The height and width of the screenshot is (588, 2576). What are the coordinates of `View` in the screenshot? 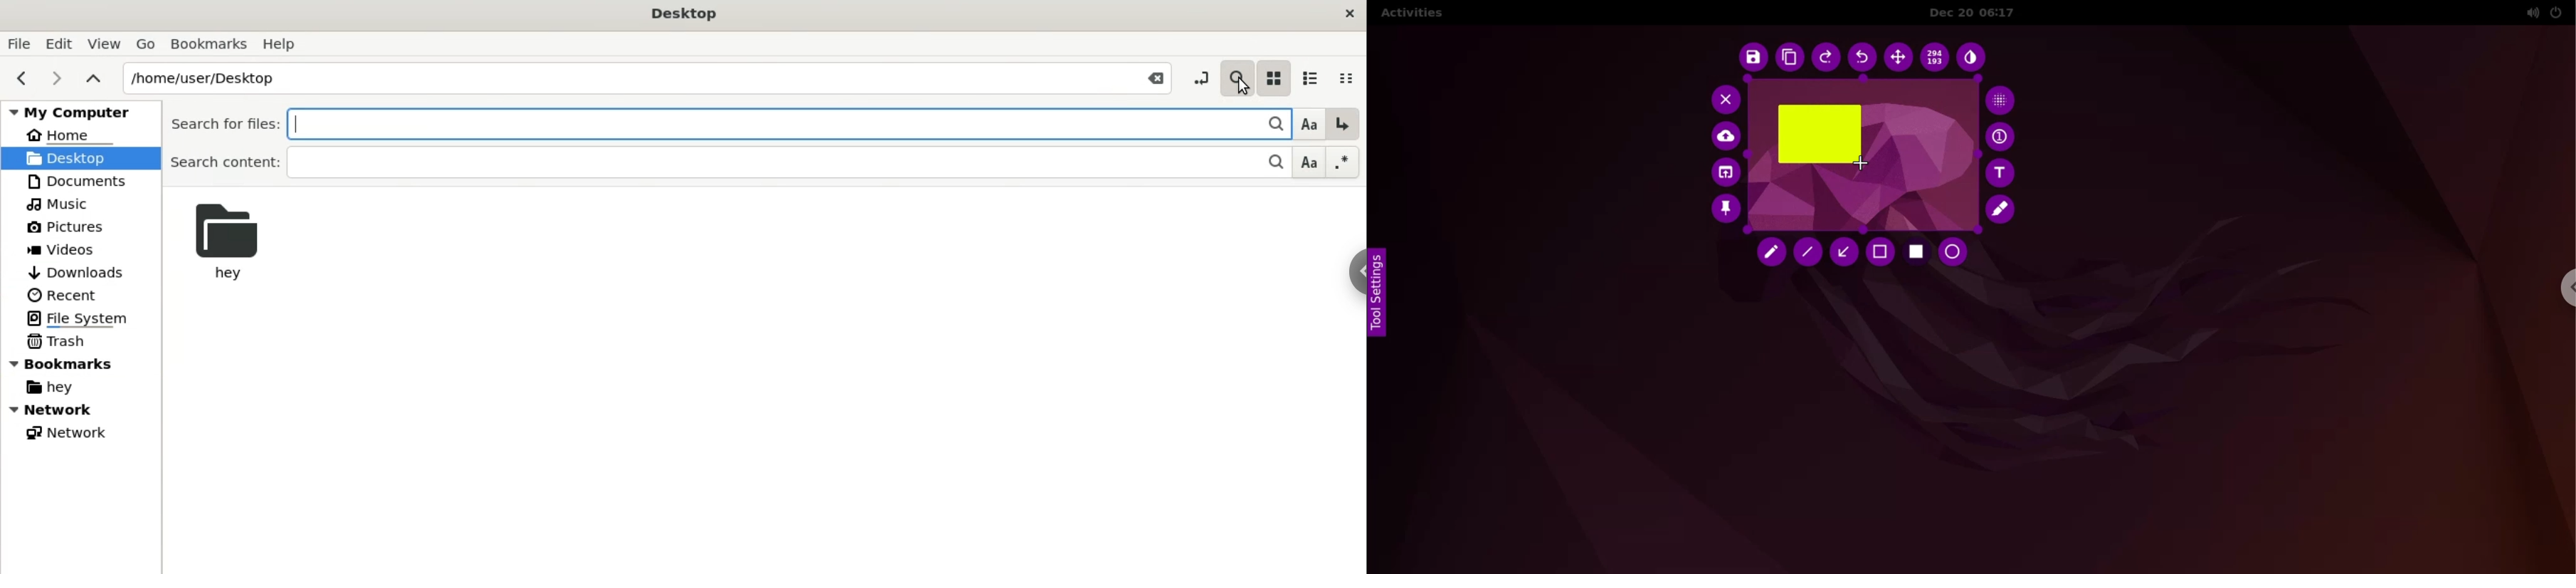 It's located at (104, 41).